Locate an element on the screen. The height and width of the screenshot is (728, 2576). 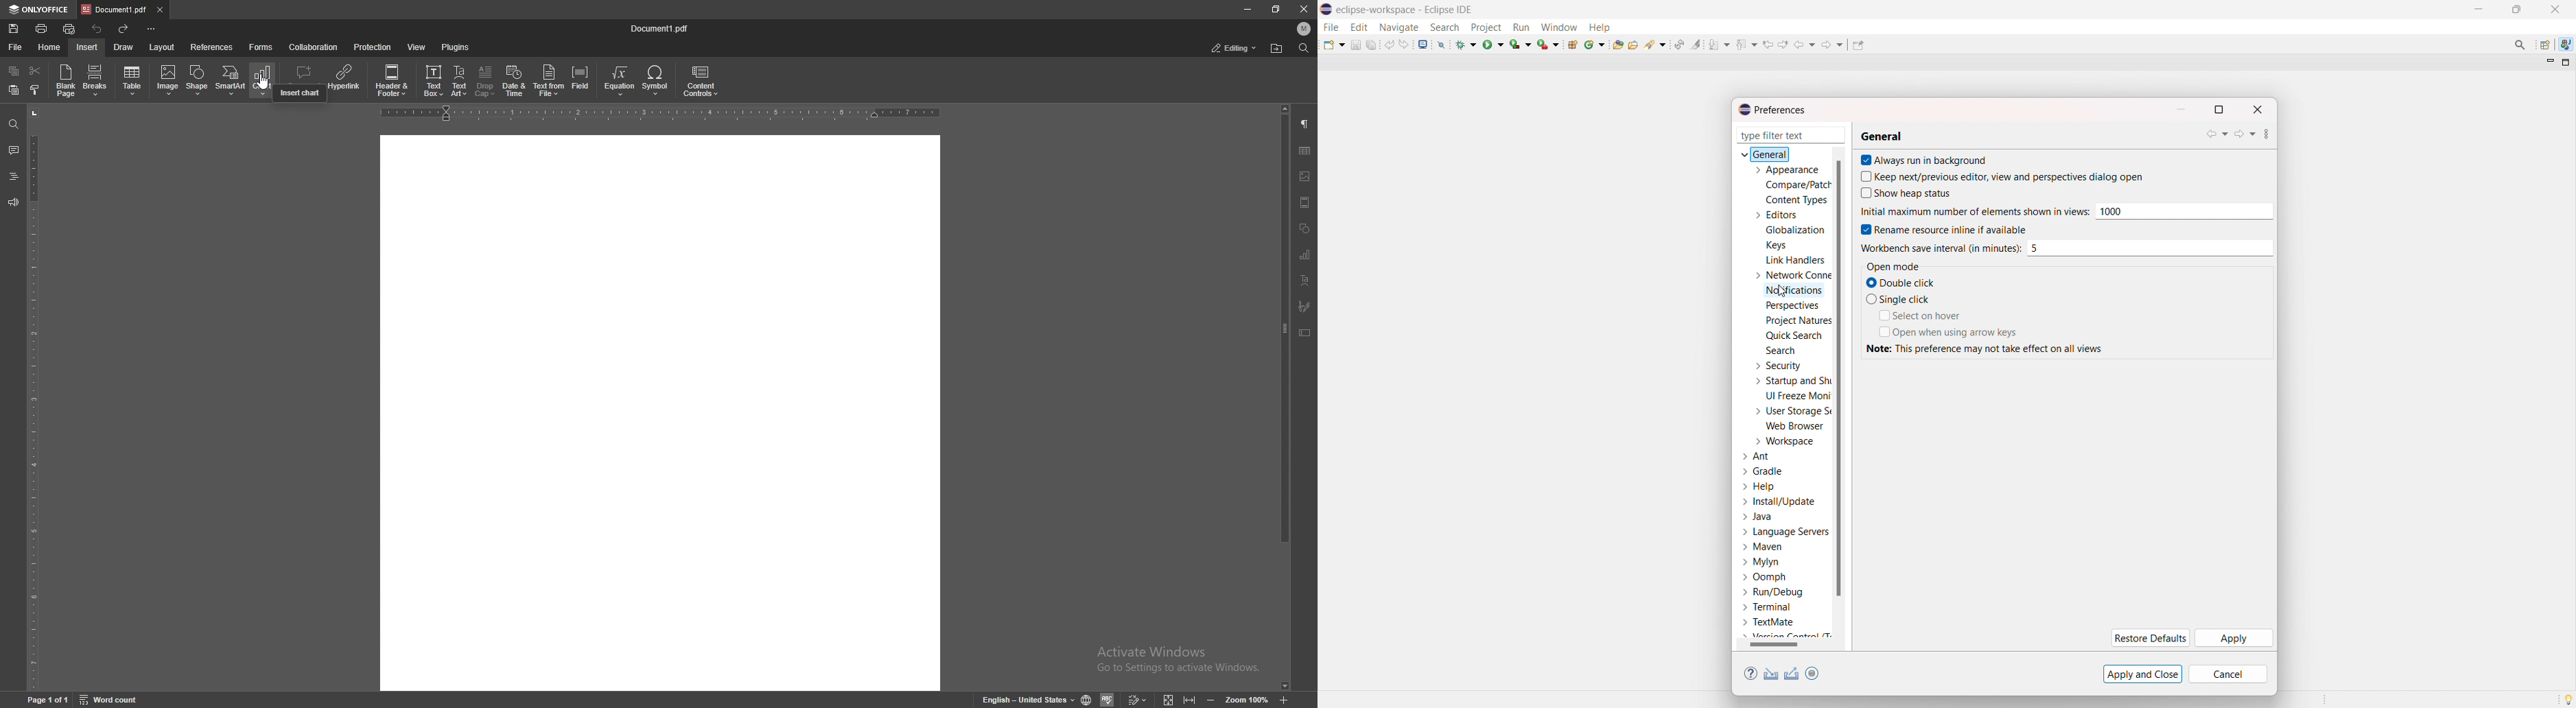
Checkbox is located at coordinates (1863, 160).